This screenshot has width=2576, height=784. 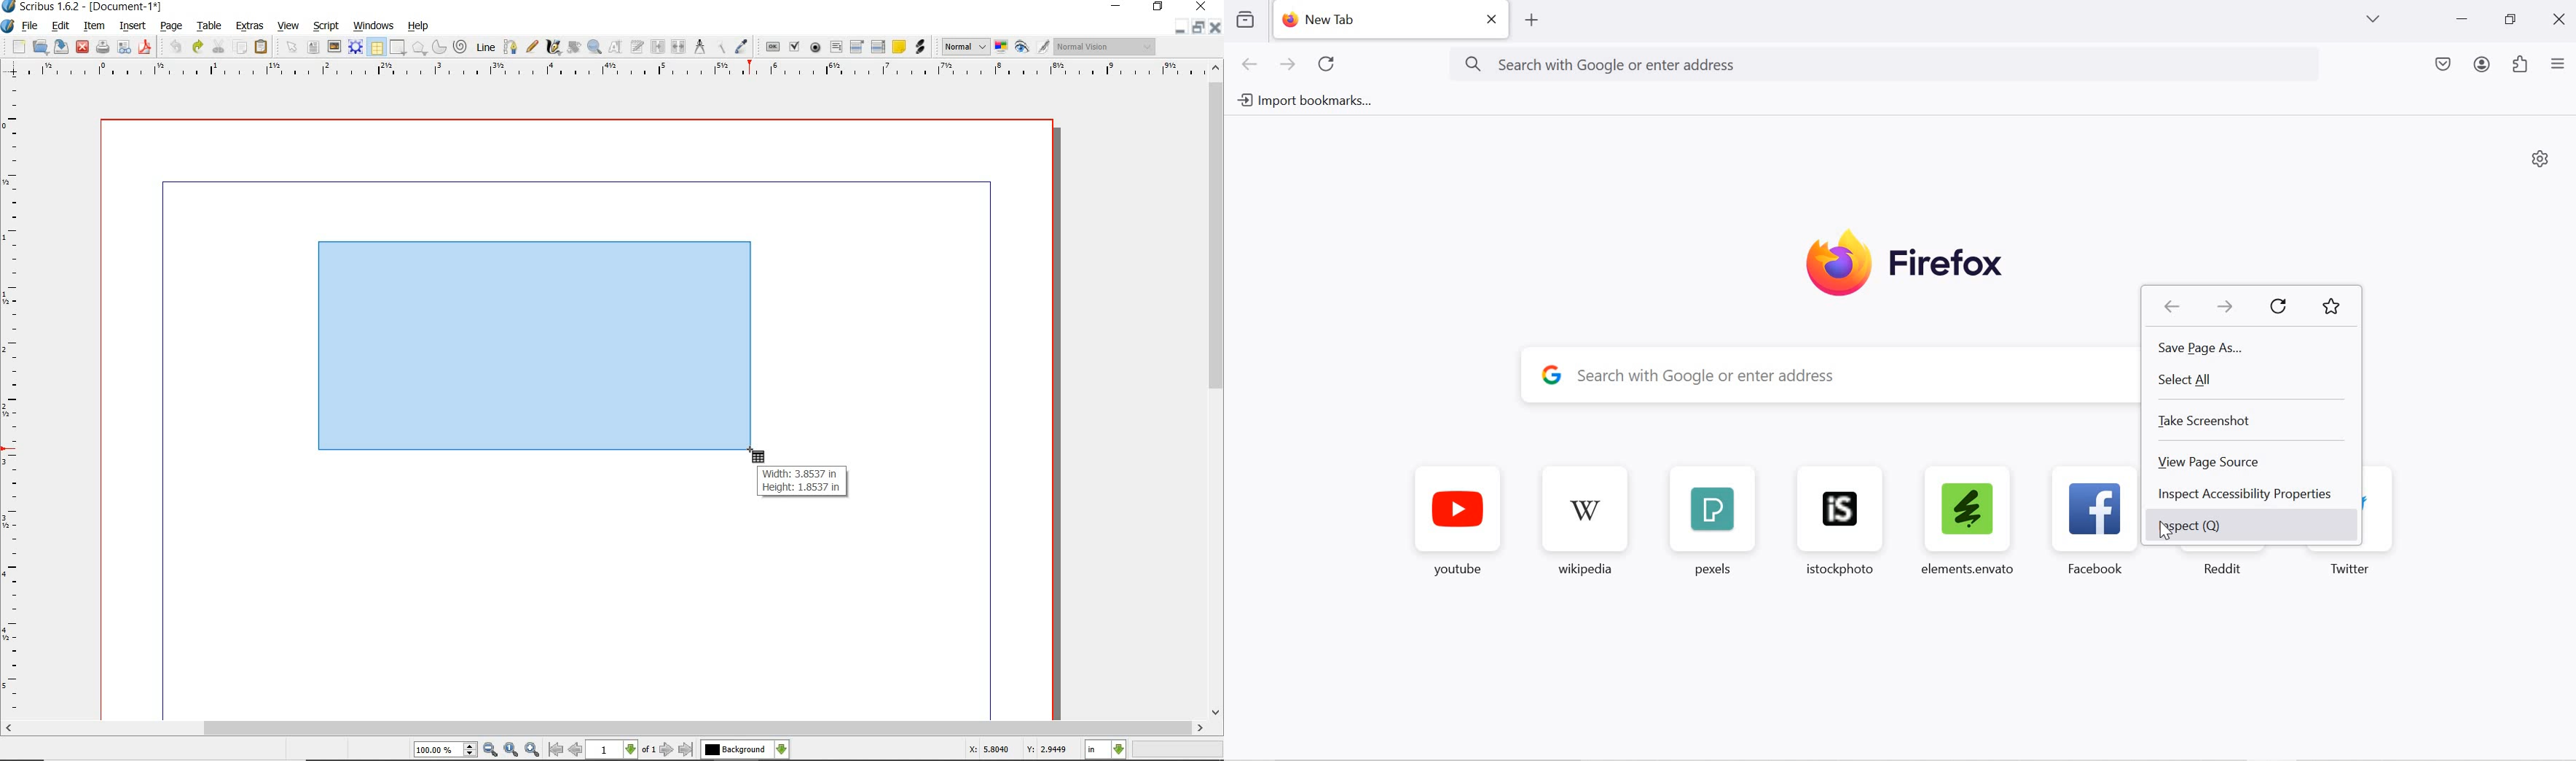 I want to click on undo, so click(x=175, y=47).